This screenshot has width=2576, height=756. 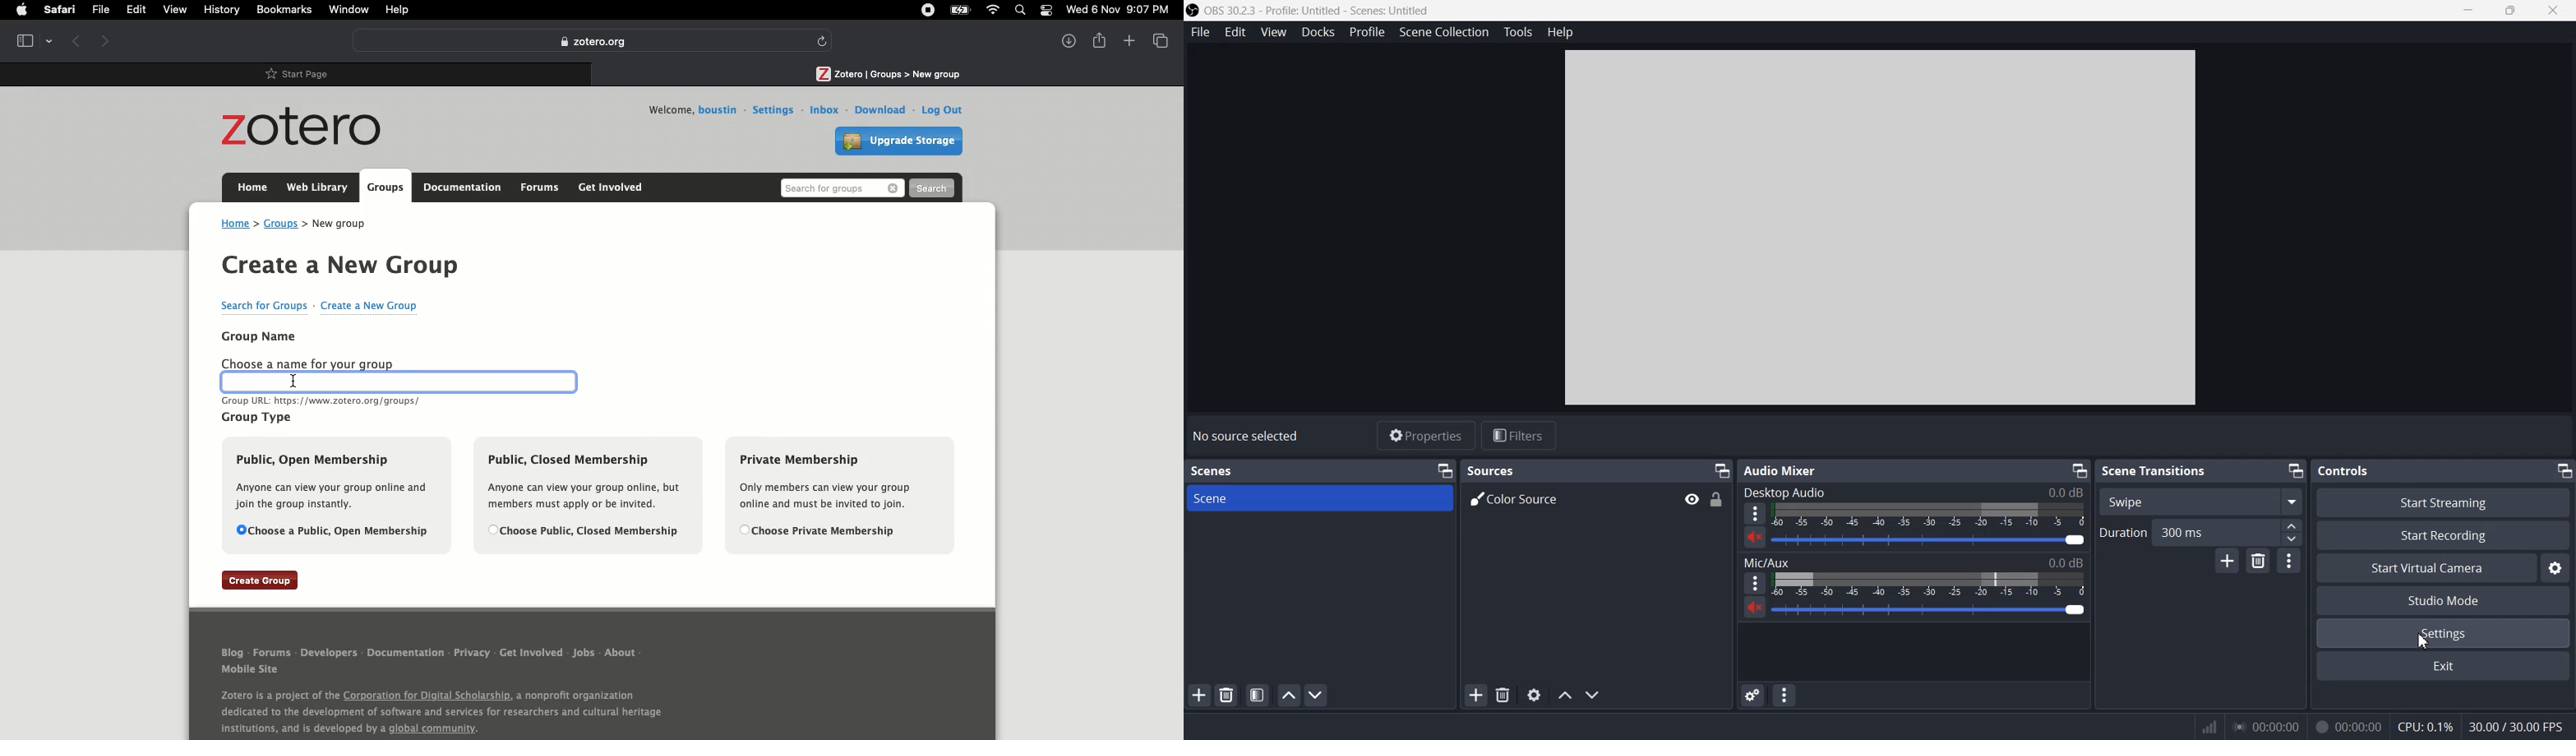 What do you see at coordinates (2267, 726) in the screenshot?
I see `play time` at bounding box center [2267, 726].